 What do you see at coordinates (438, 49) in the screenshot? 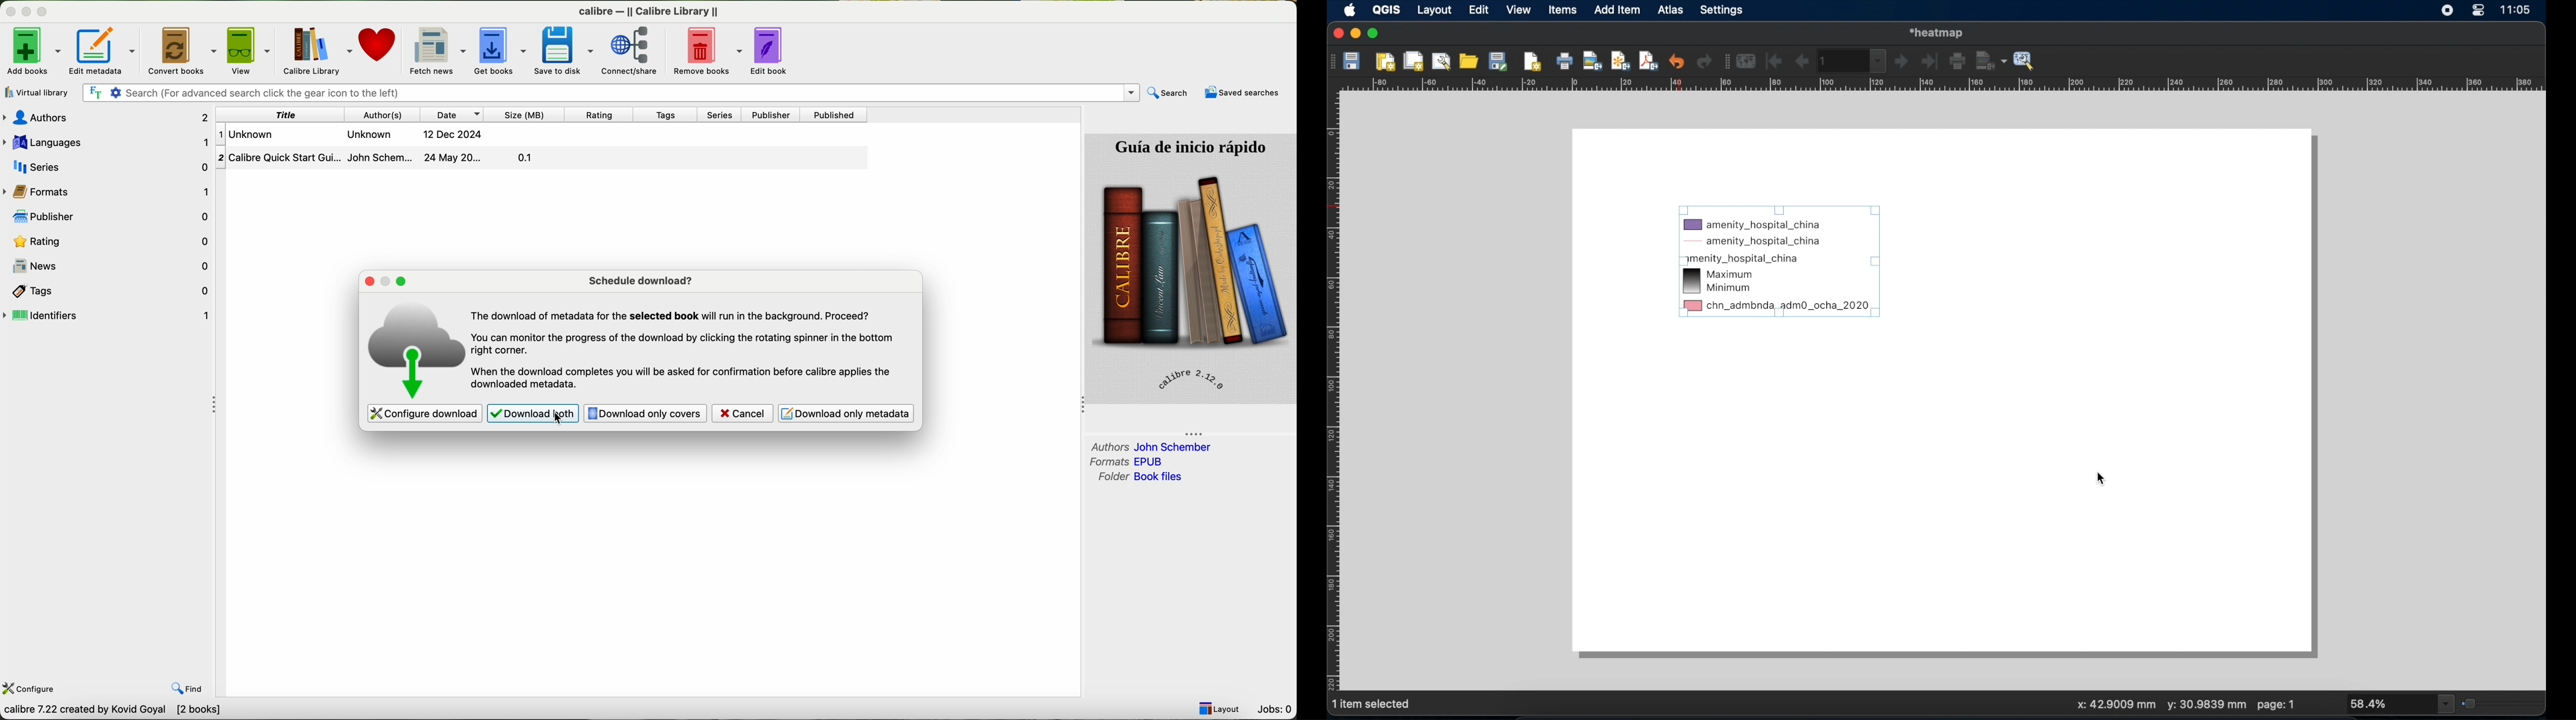
I see `fetch news` at bounding box center [438, 49].